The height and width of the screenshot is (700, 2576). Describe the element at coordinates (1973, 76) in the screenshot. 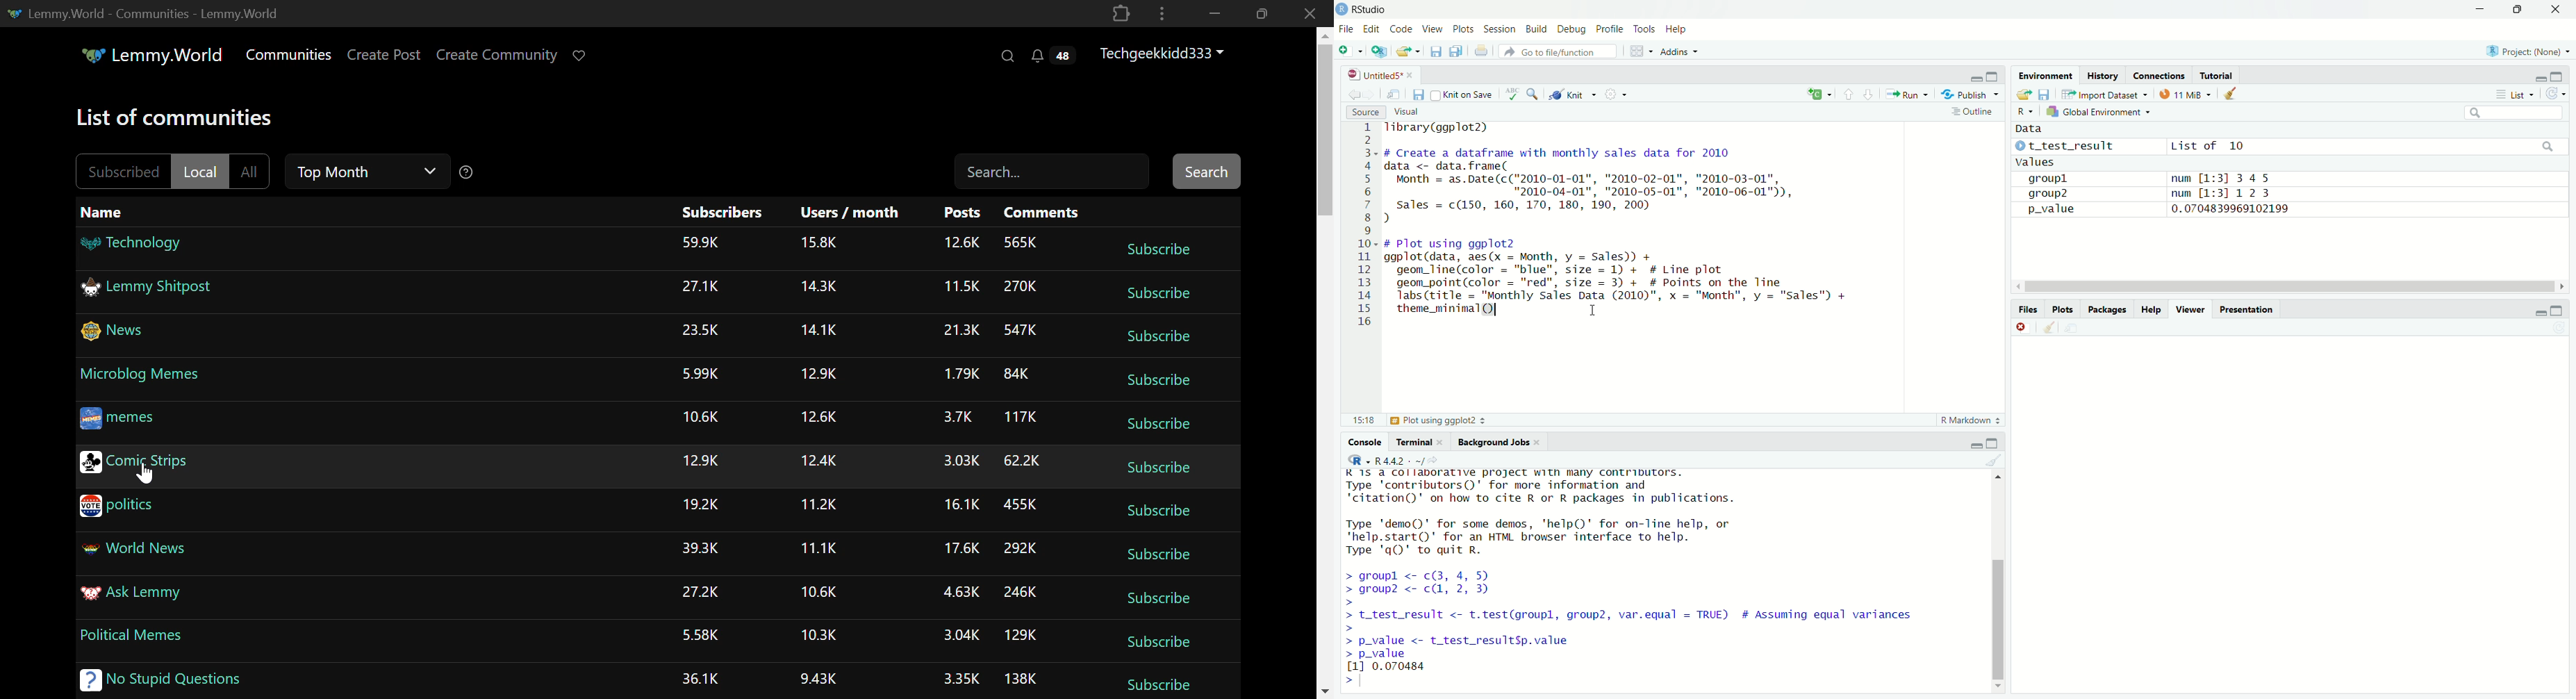

I see `minimise` at that location.